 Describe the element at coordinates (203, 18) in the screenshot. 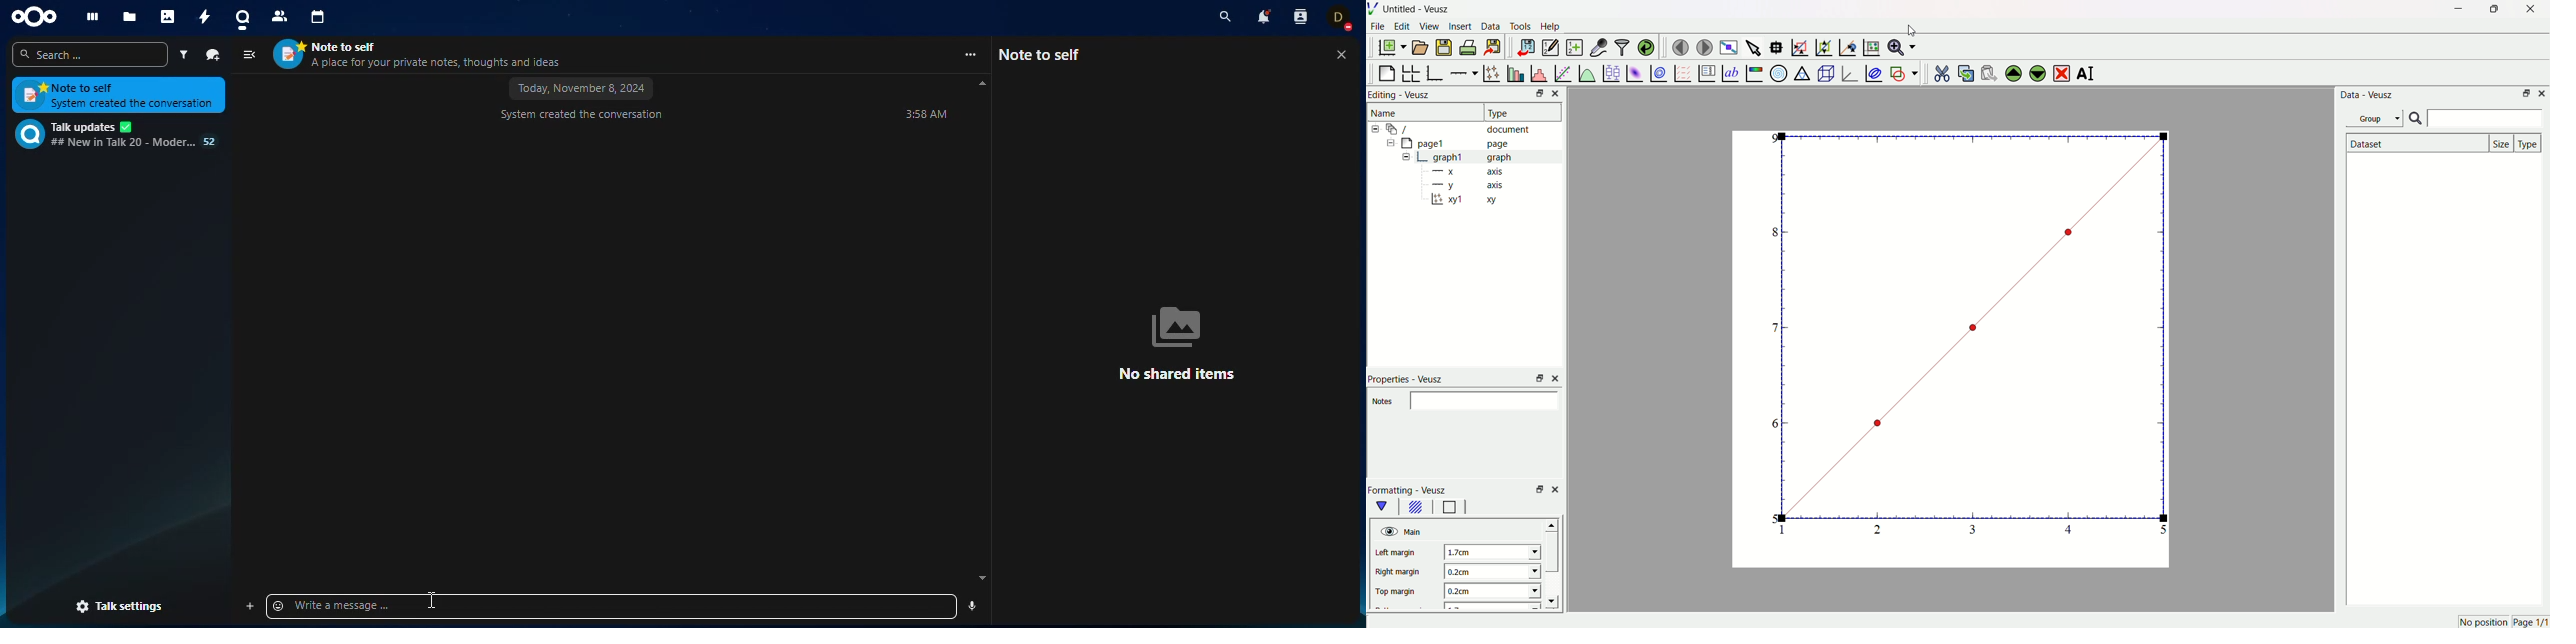

I see `activity` at that location.